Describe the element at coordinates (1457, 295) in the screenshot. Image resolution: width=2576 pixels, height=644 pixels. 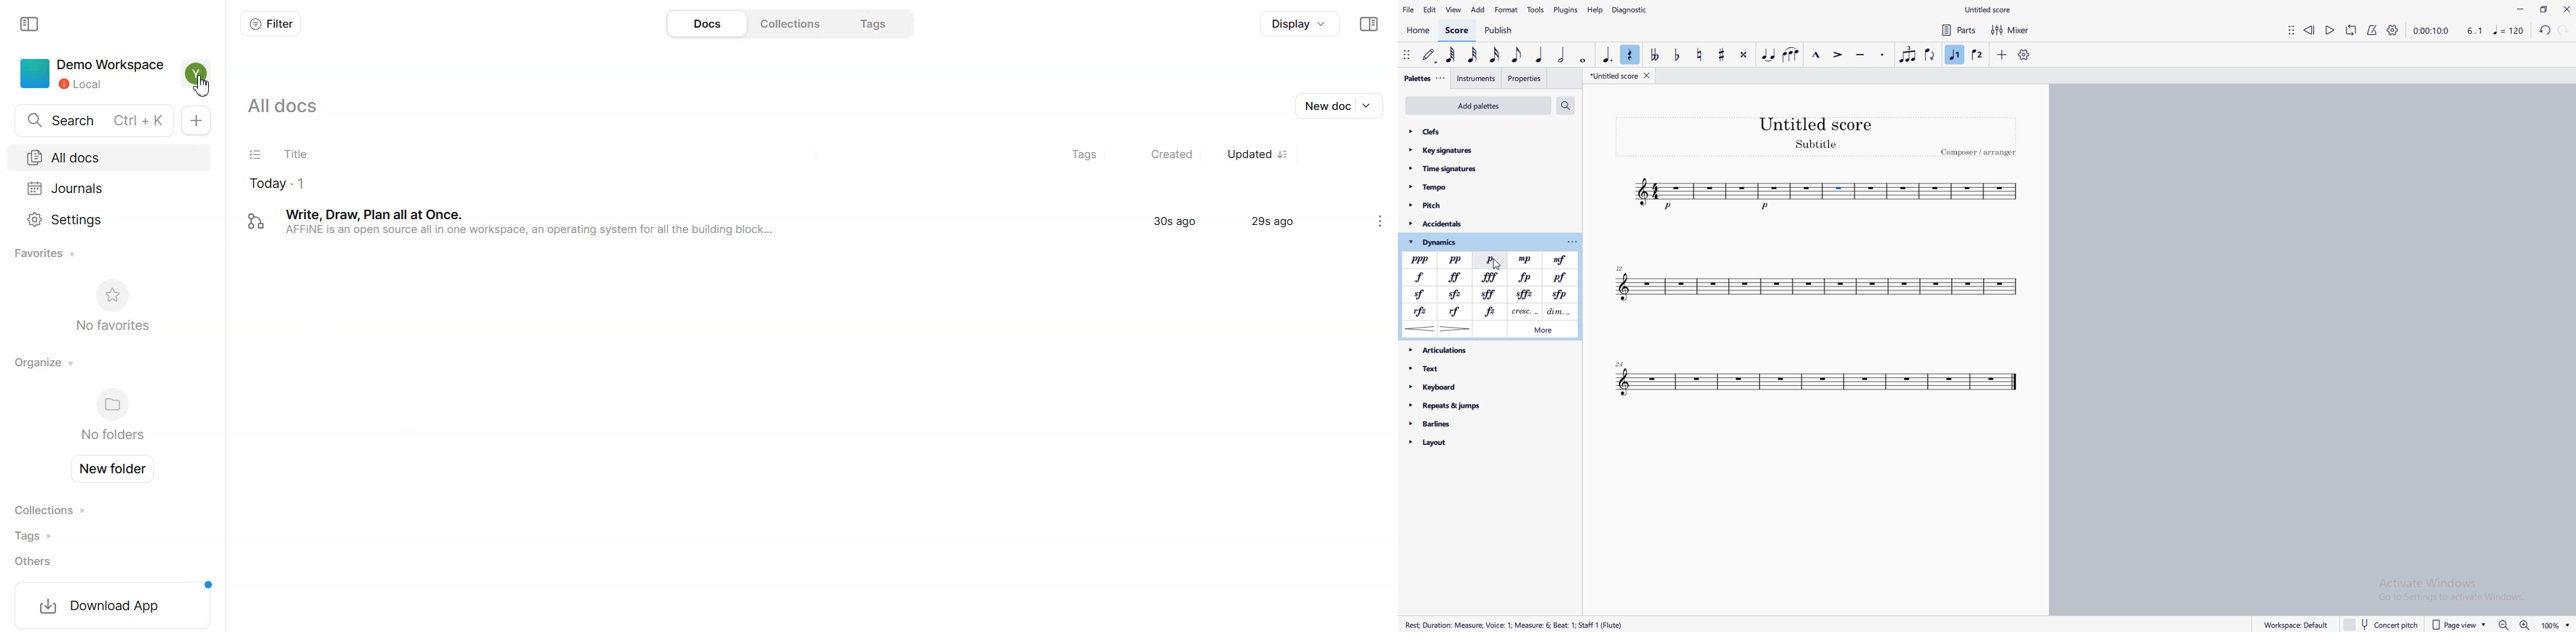
I see `sforzato` at that location.